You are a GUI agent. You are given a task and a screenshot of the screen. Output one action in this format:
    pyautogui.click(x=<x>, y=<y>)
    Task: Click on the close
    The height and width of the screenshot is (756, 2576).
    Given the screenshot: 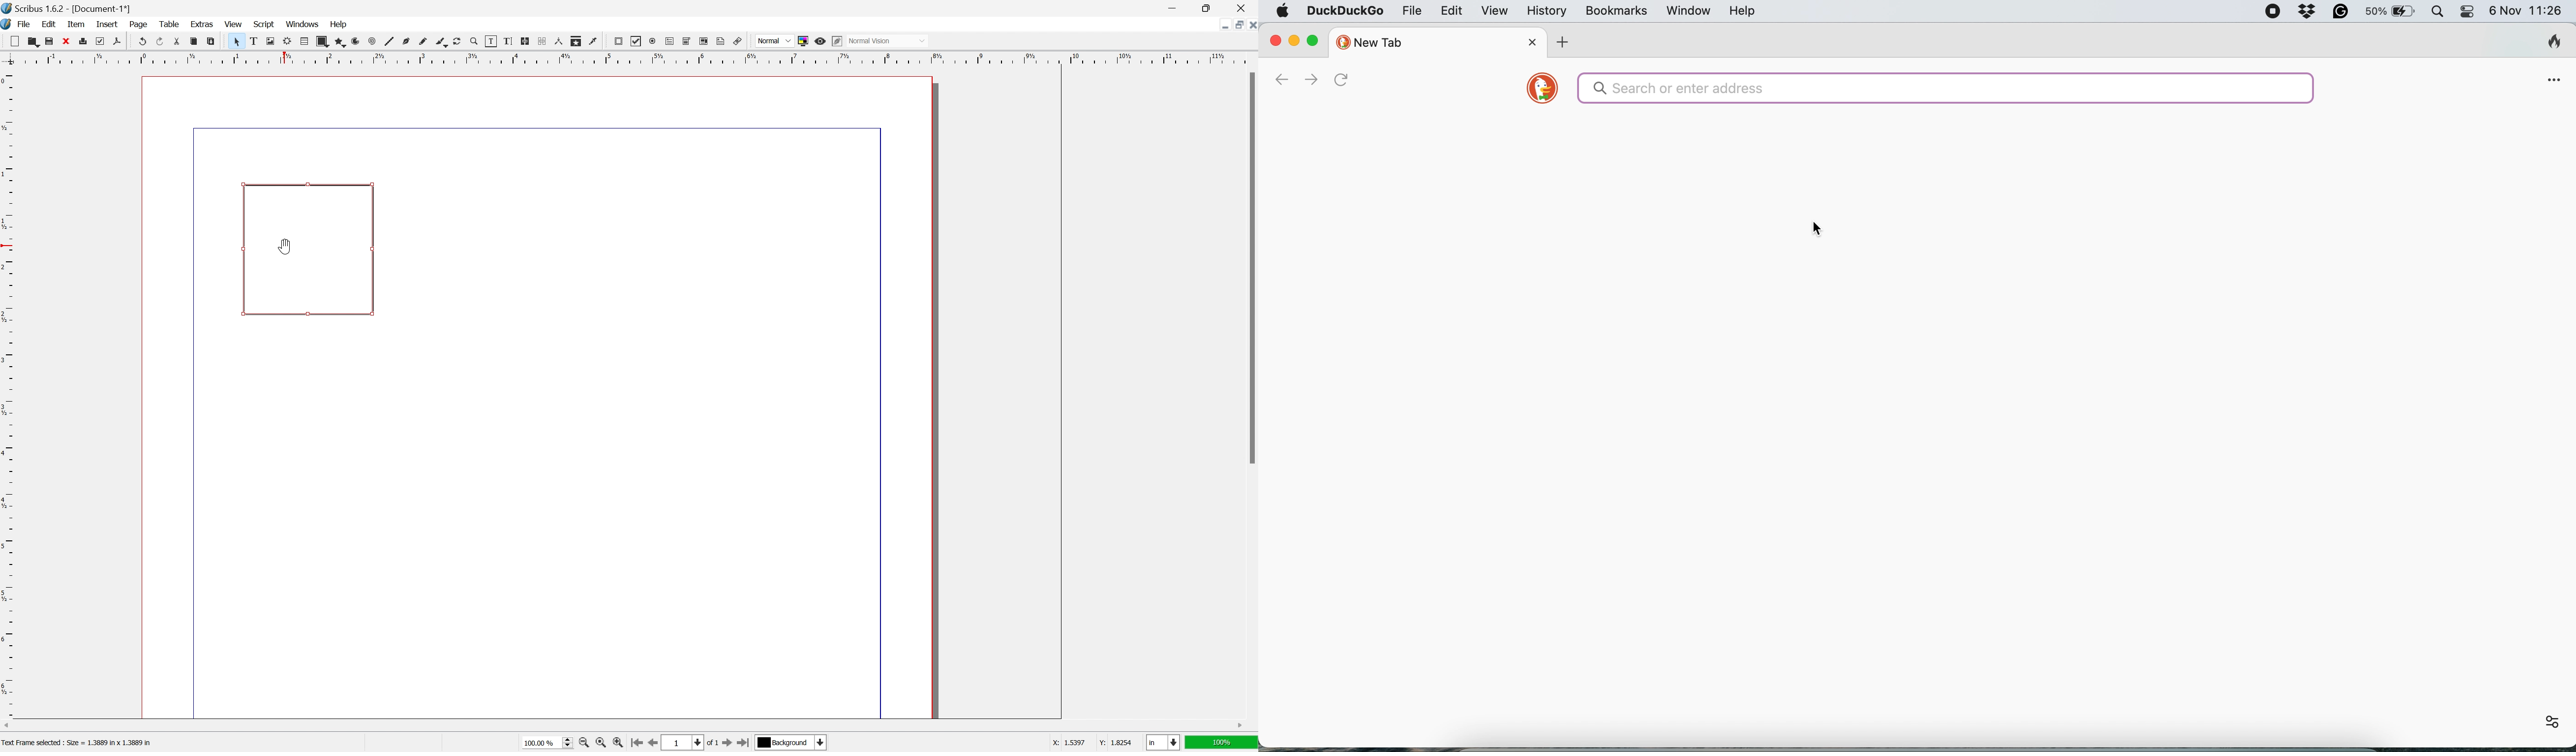 What is the action you would take?
    pyautogui.click(x=1243, y=7)
    